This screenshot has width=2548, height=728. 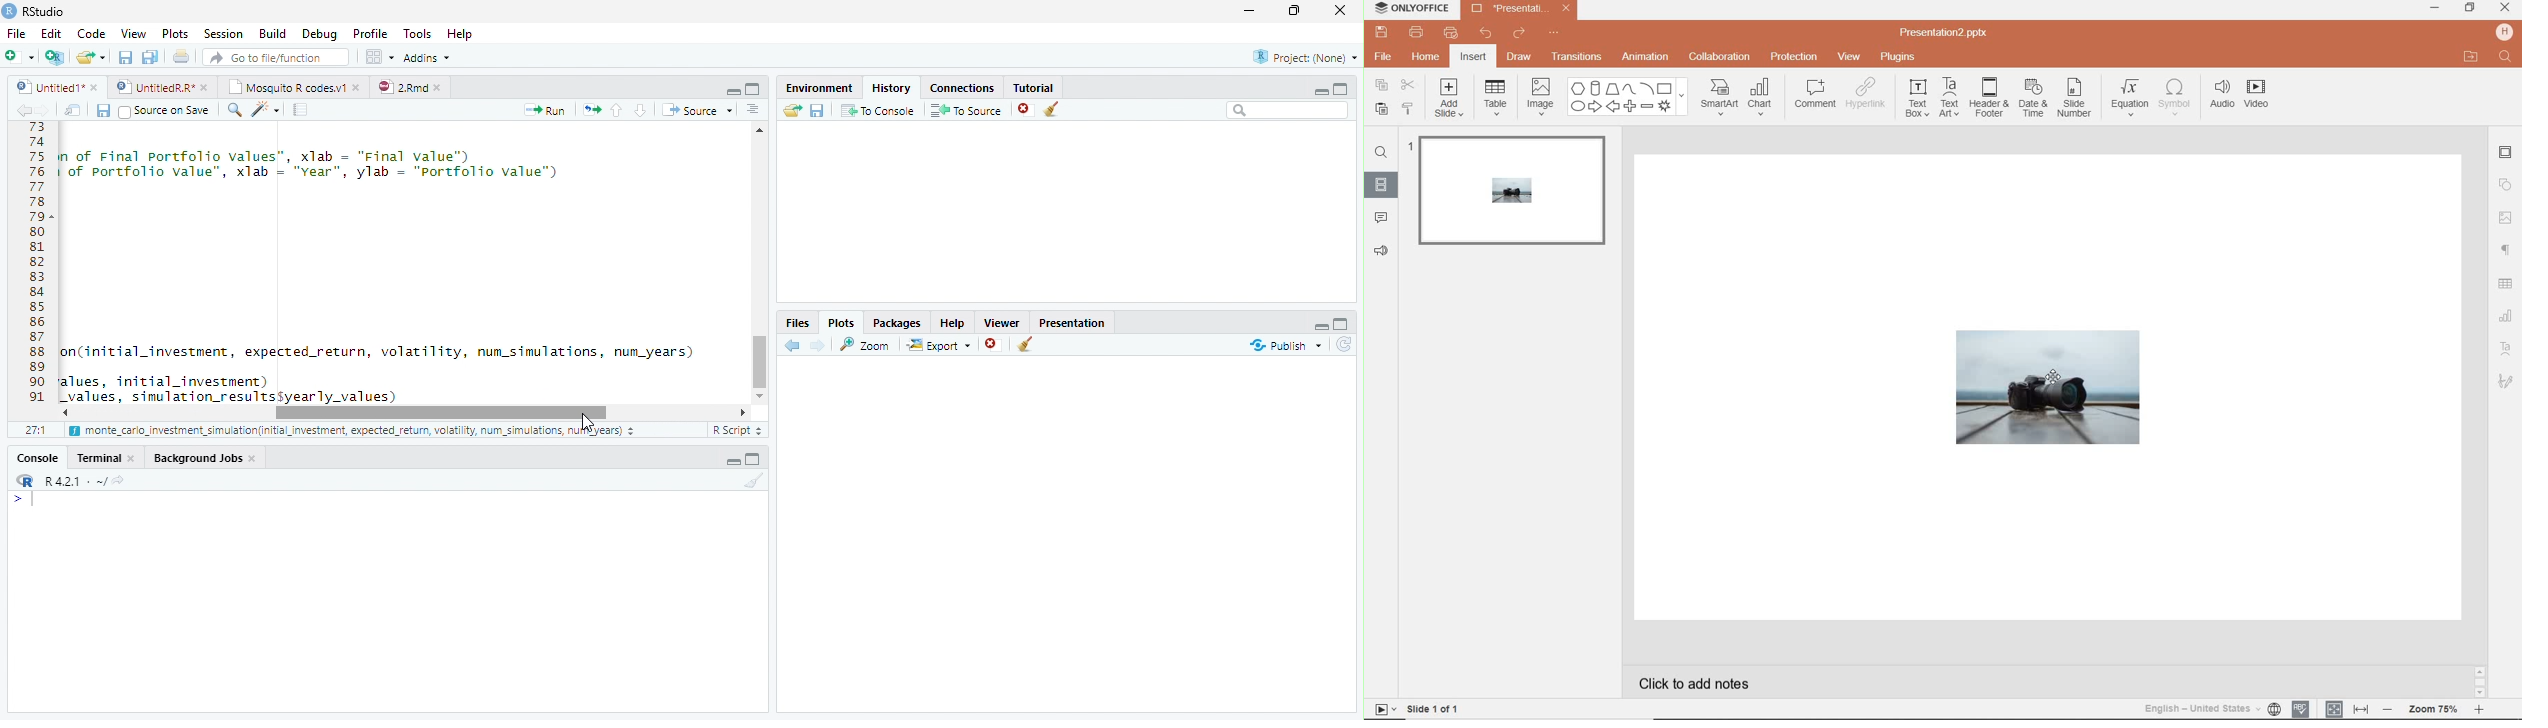 What do you see at coordinates (756, 458) in the screenshot?
I see `Full Height` at bounding box center [756, 458].